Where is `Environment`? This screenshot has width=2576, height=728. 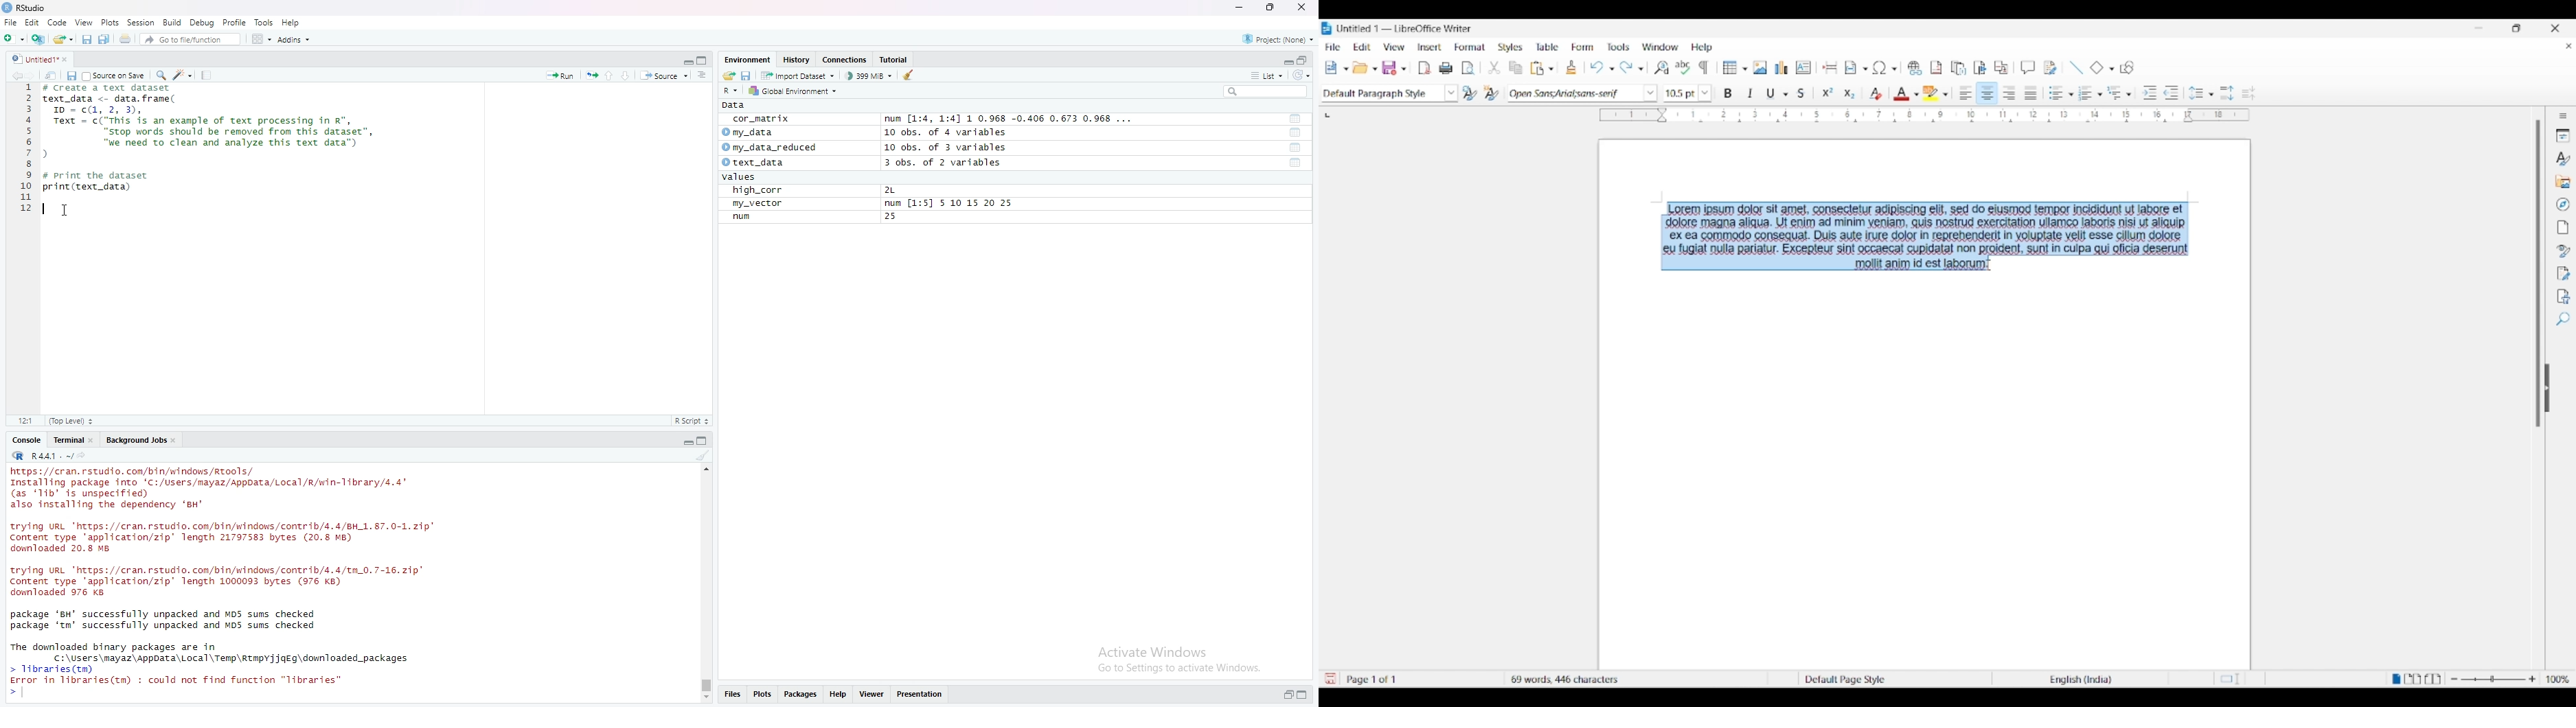 Environment is located at coordinates (749, 59).